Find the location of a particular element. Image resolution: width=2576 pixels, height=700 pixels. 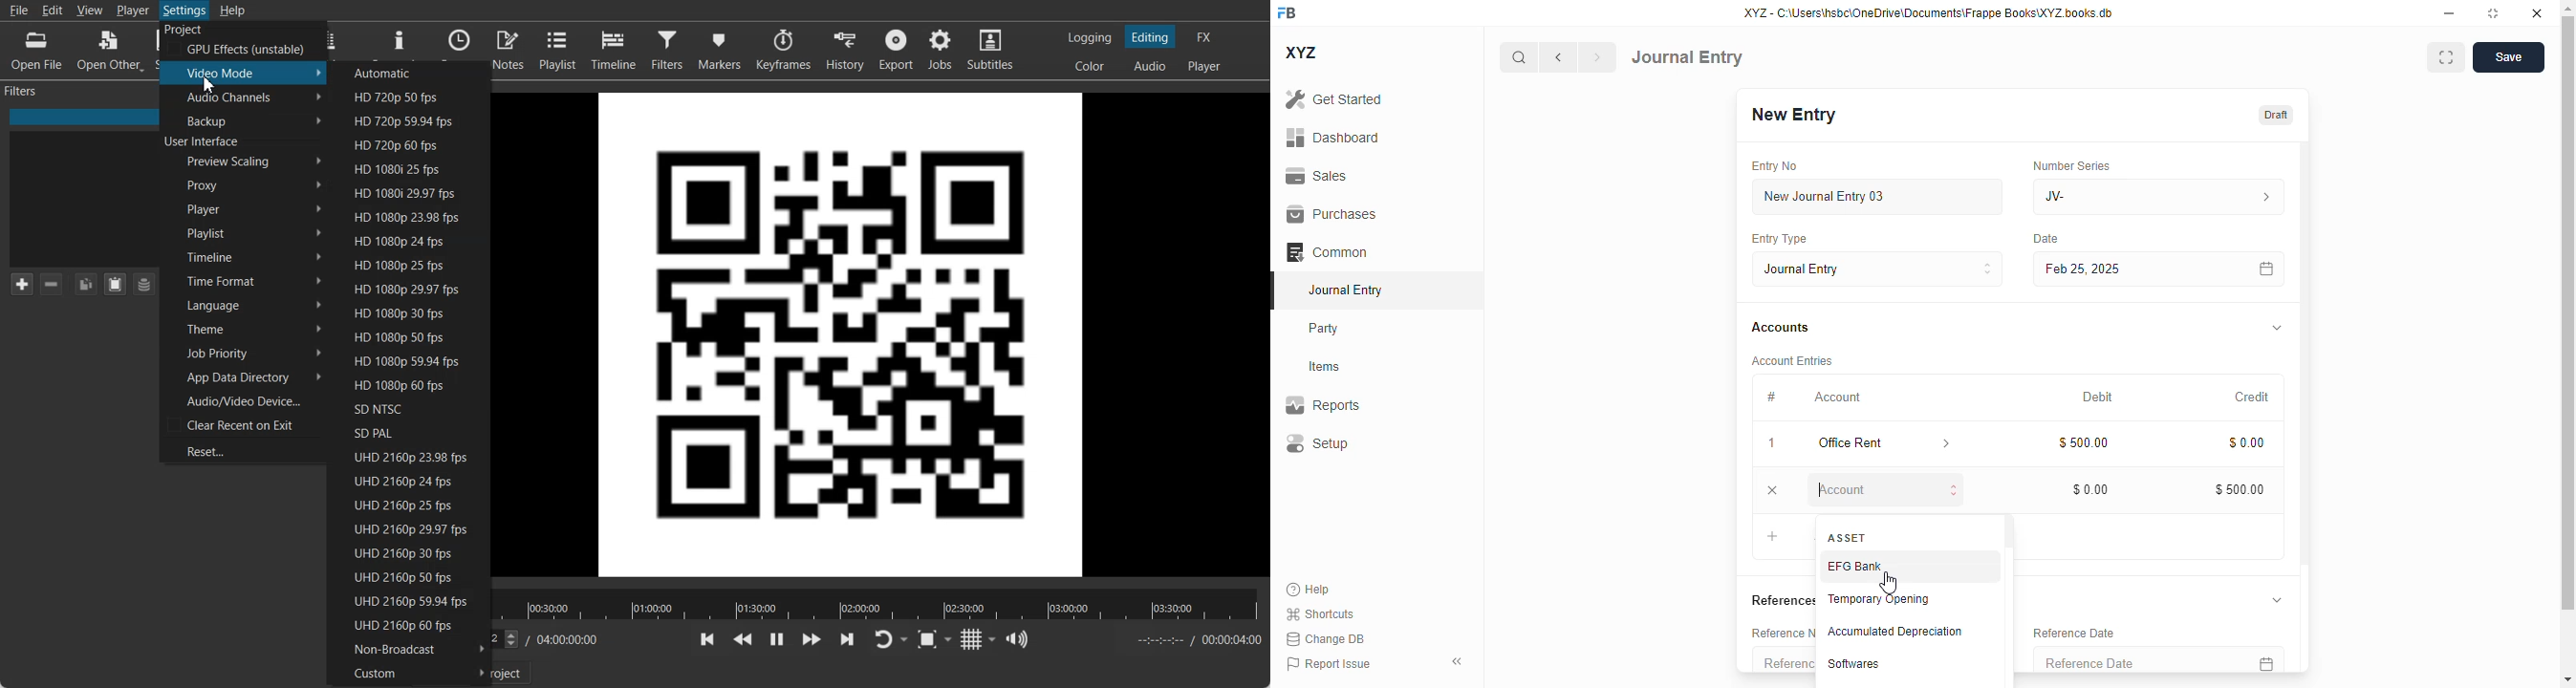

Paste Filter is located at coordinates (115, 284).